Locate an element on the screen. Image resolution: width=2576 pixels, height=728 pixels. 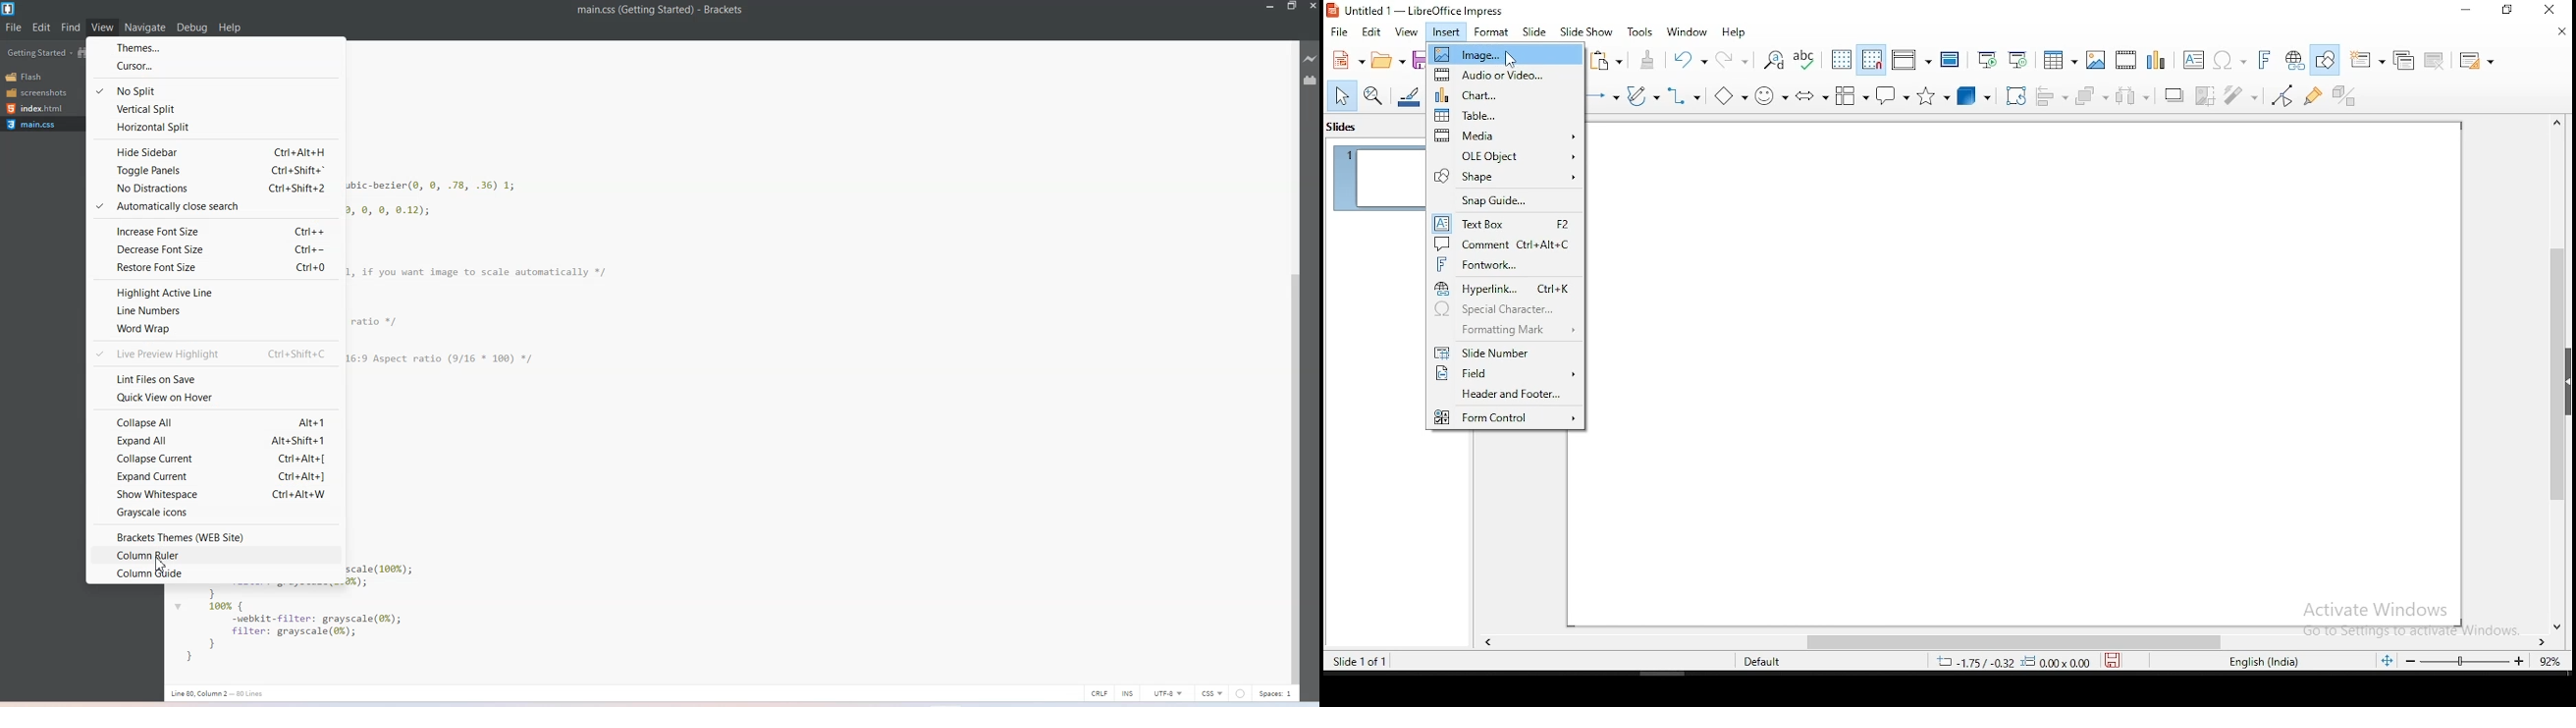
symbol shapes is located at coordinates (1772, 93).